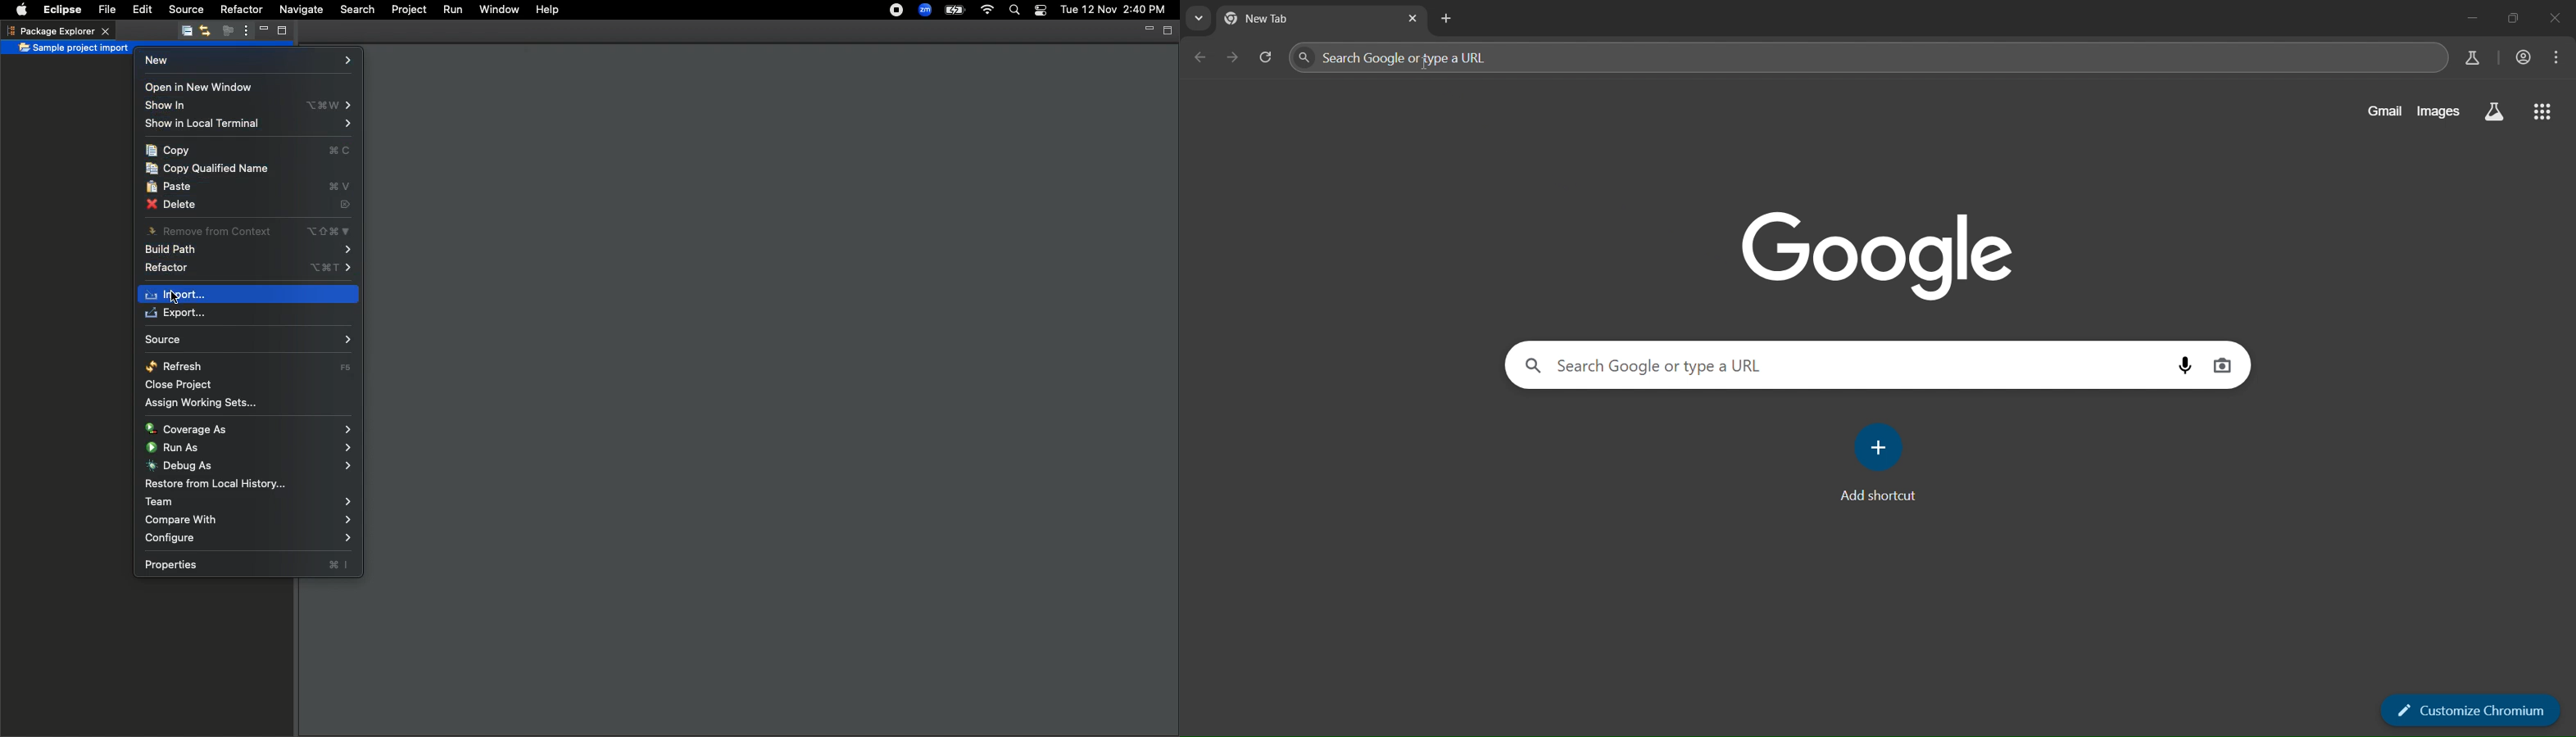 This screenshot has width=2576, height=756. I want to click on Build  path, so click(247, 250).